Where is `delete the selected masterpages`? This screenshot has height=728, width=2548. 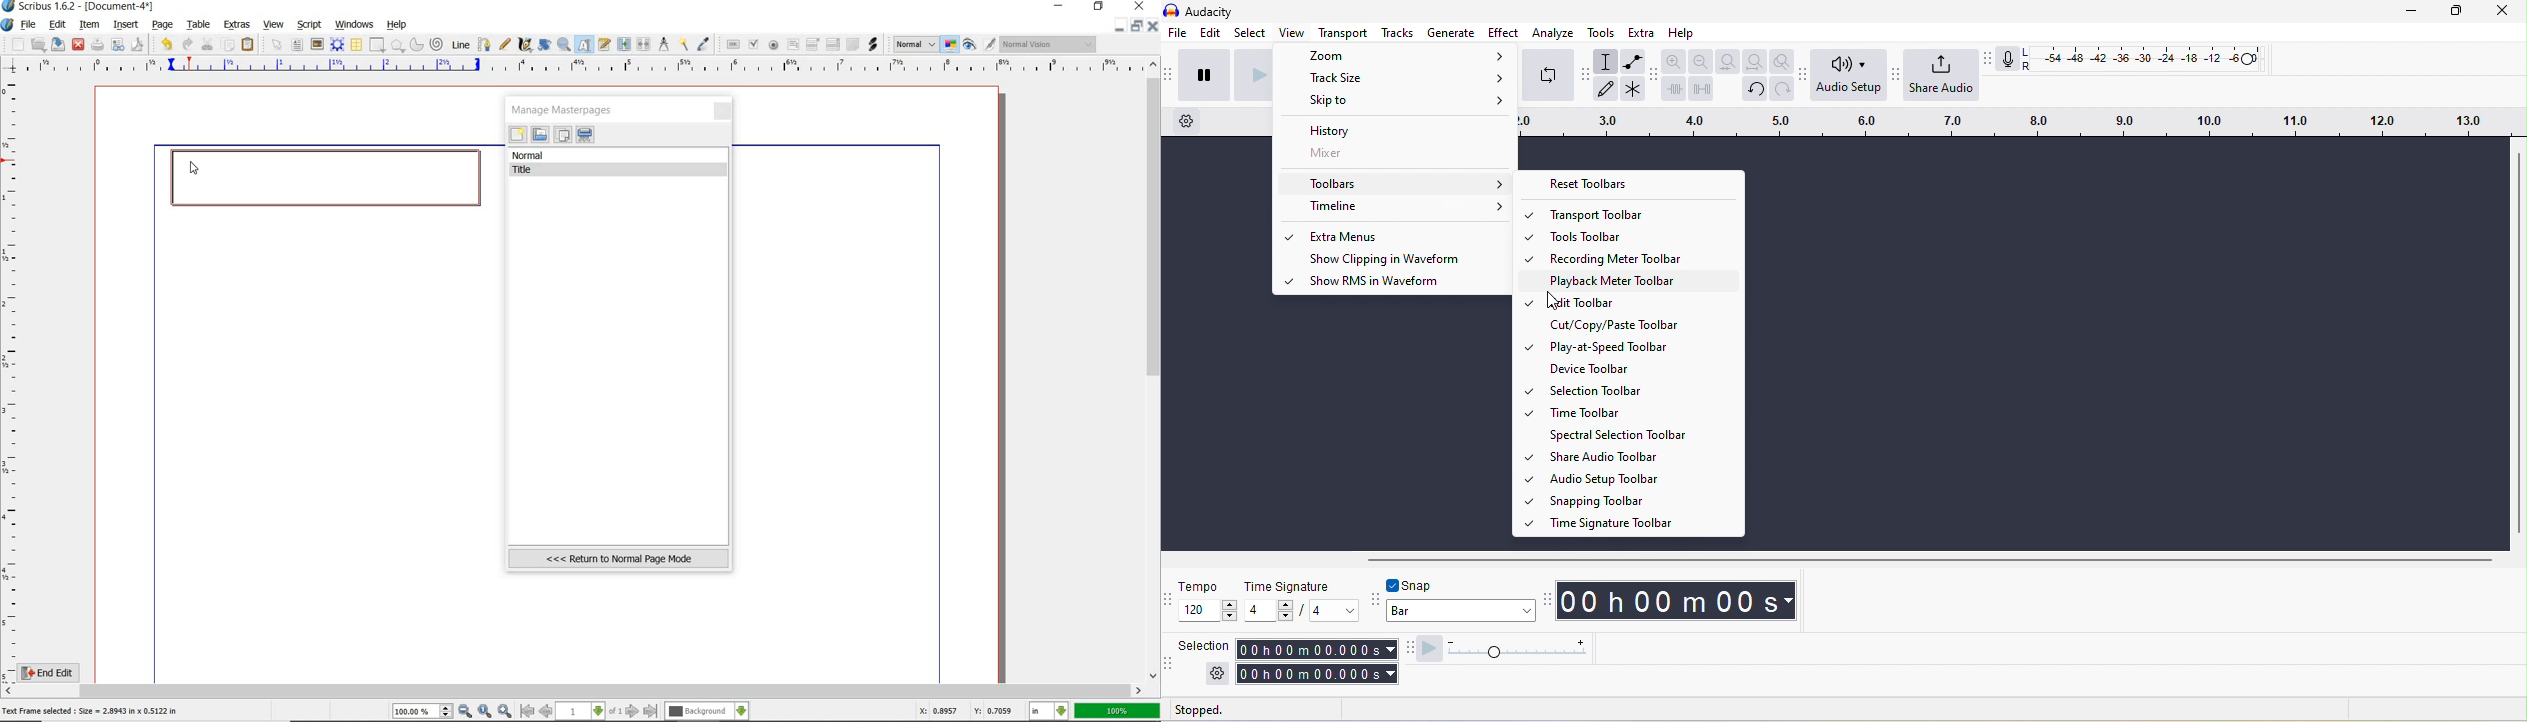
delete the selected masterpages is located at coordinates (586, 135).